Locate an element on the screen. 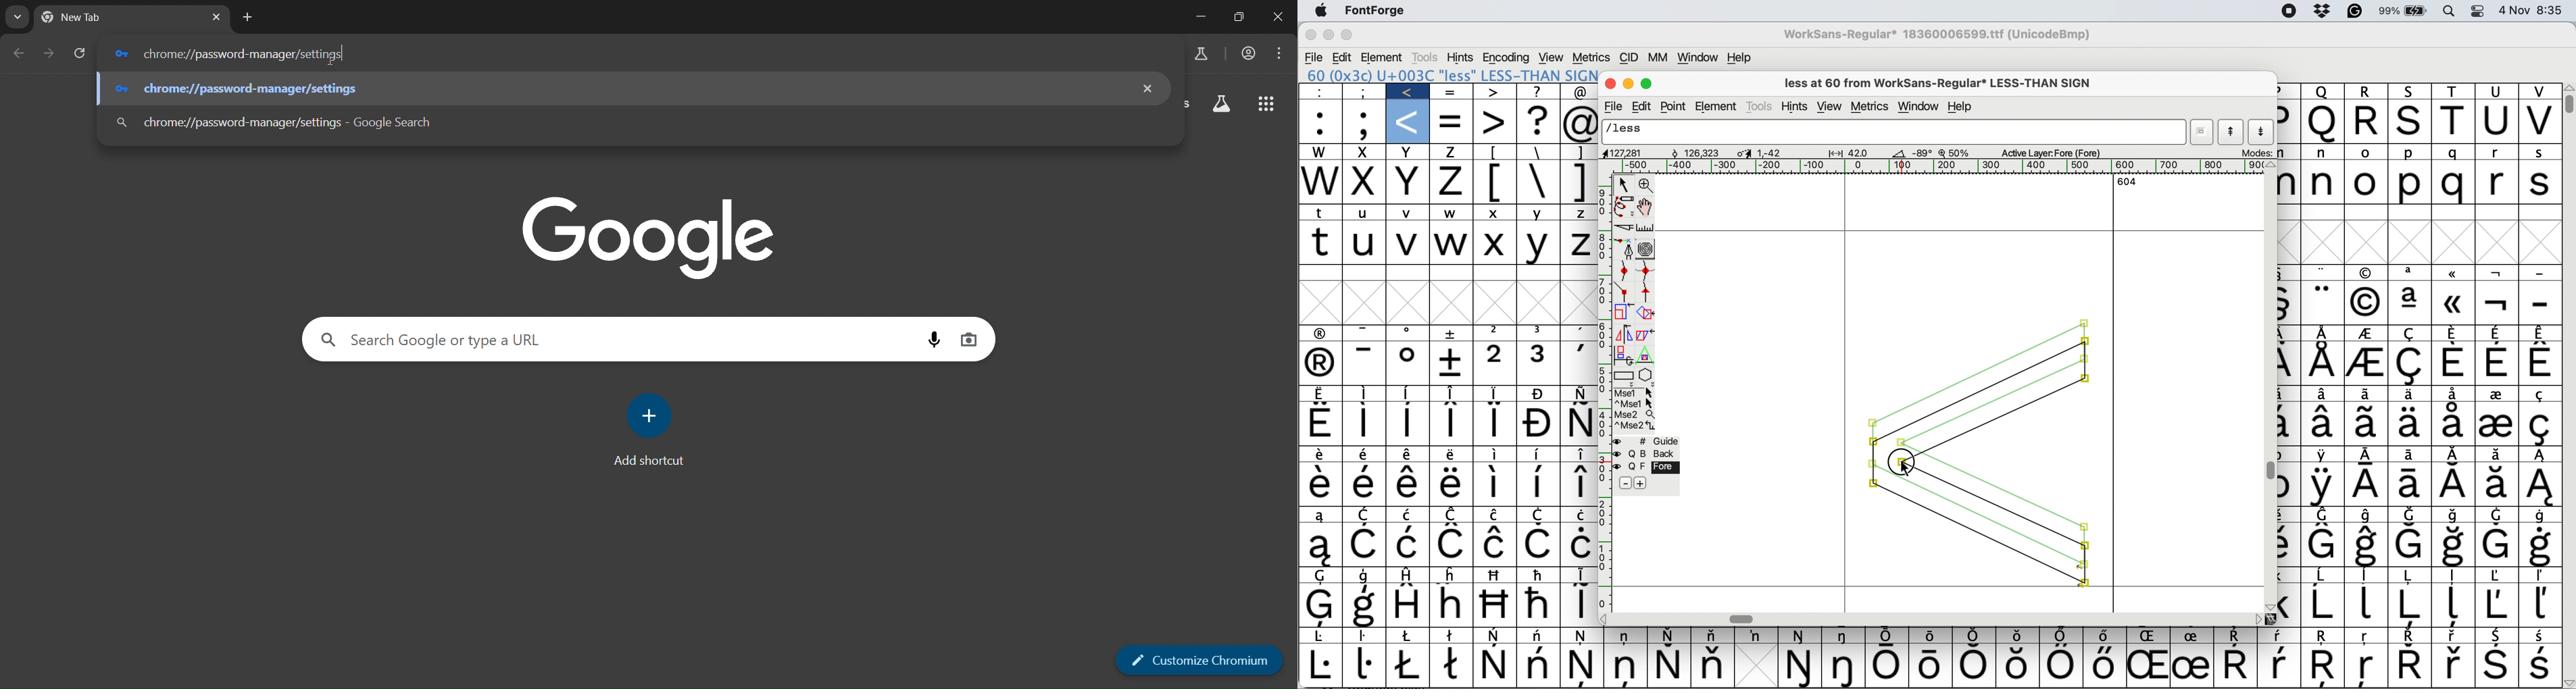 Image resolution: width=2576 pixels, height=700 pixels. Symbol is located at coordinates (2540, 547).